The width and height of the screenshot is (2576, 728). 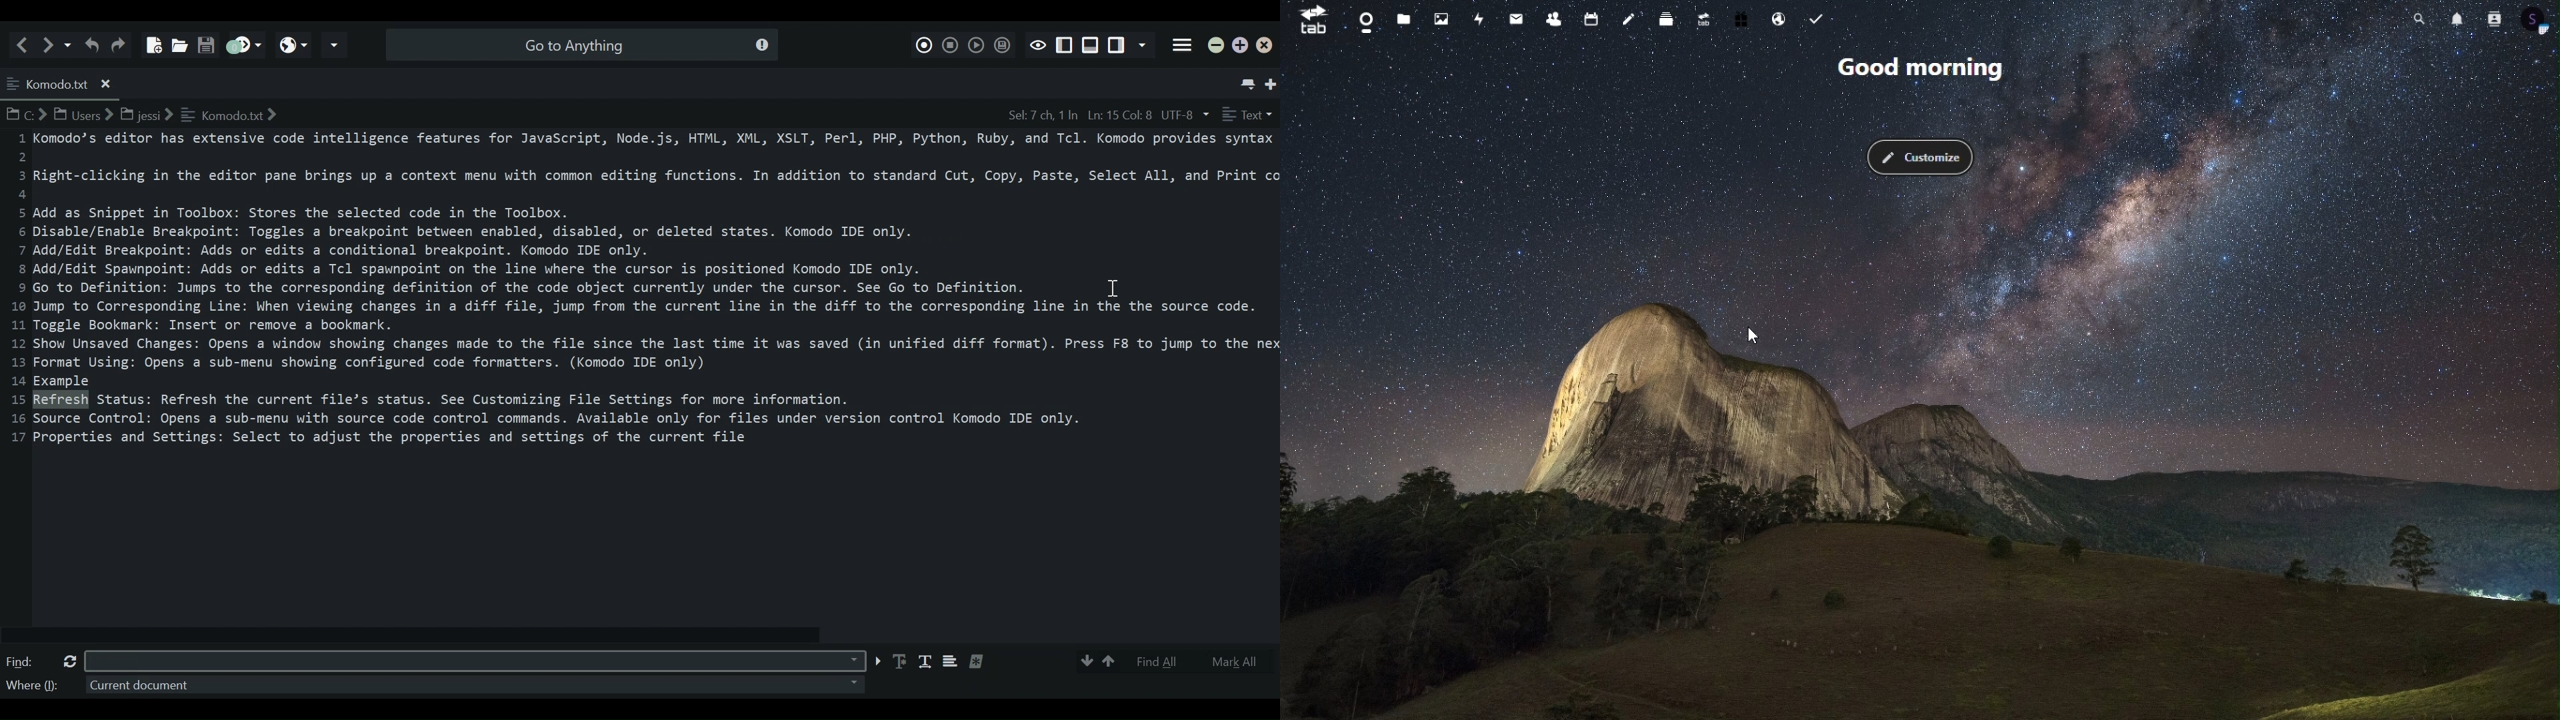 I want to click on search, so click(x=2418, y=17).